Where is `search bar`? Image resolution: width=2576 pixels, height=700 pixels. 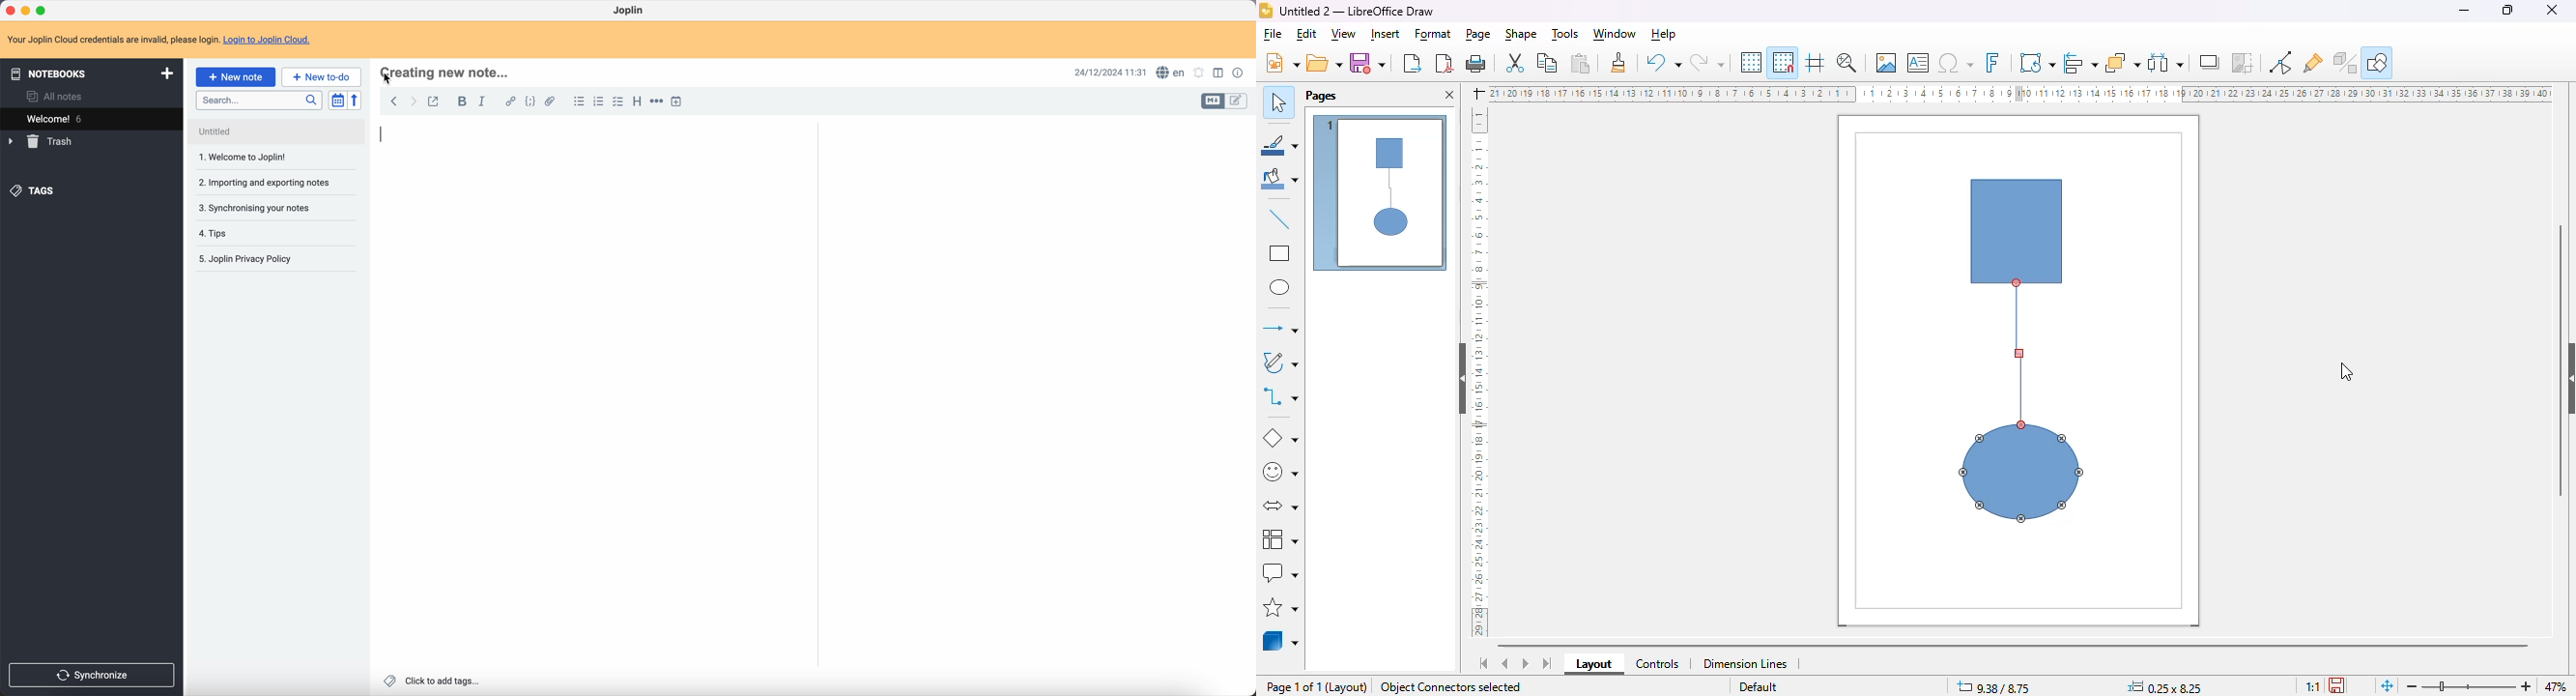
search bar is located at coordinates (258, 101).